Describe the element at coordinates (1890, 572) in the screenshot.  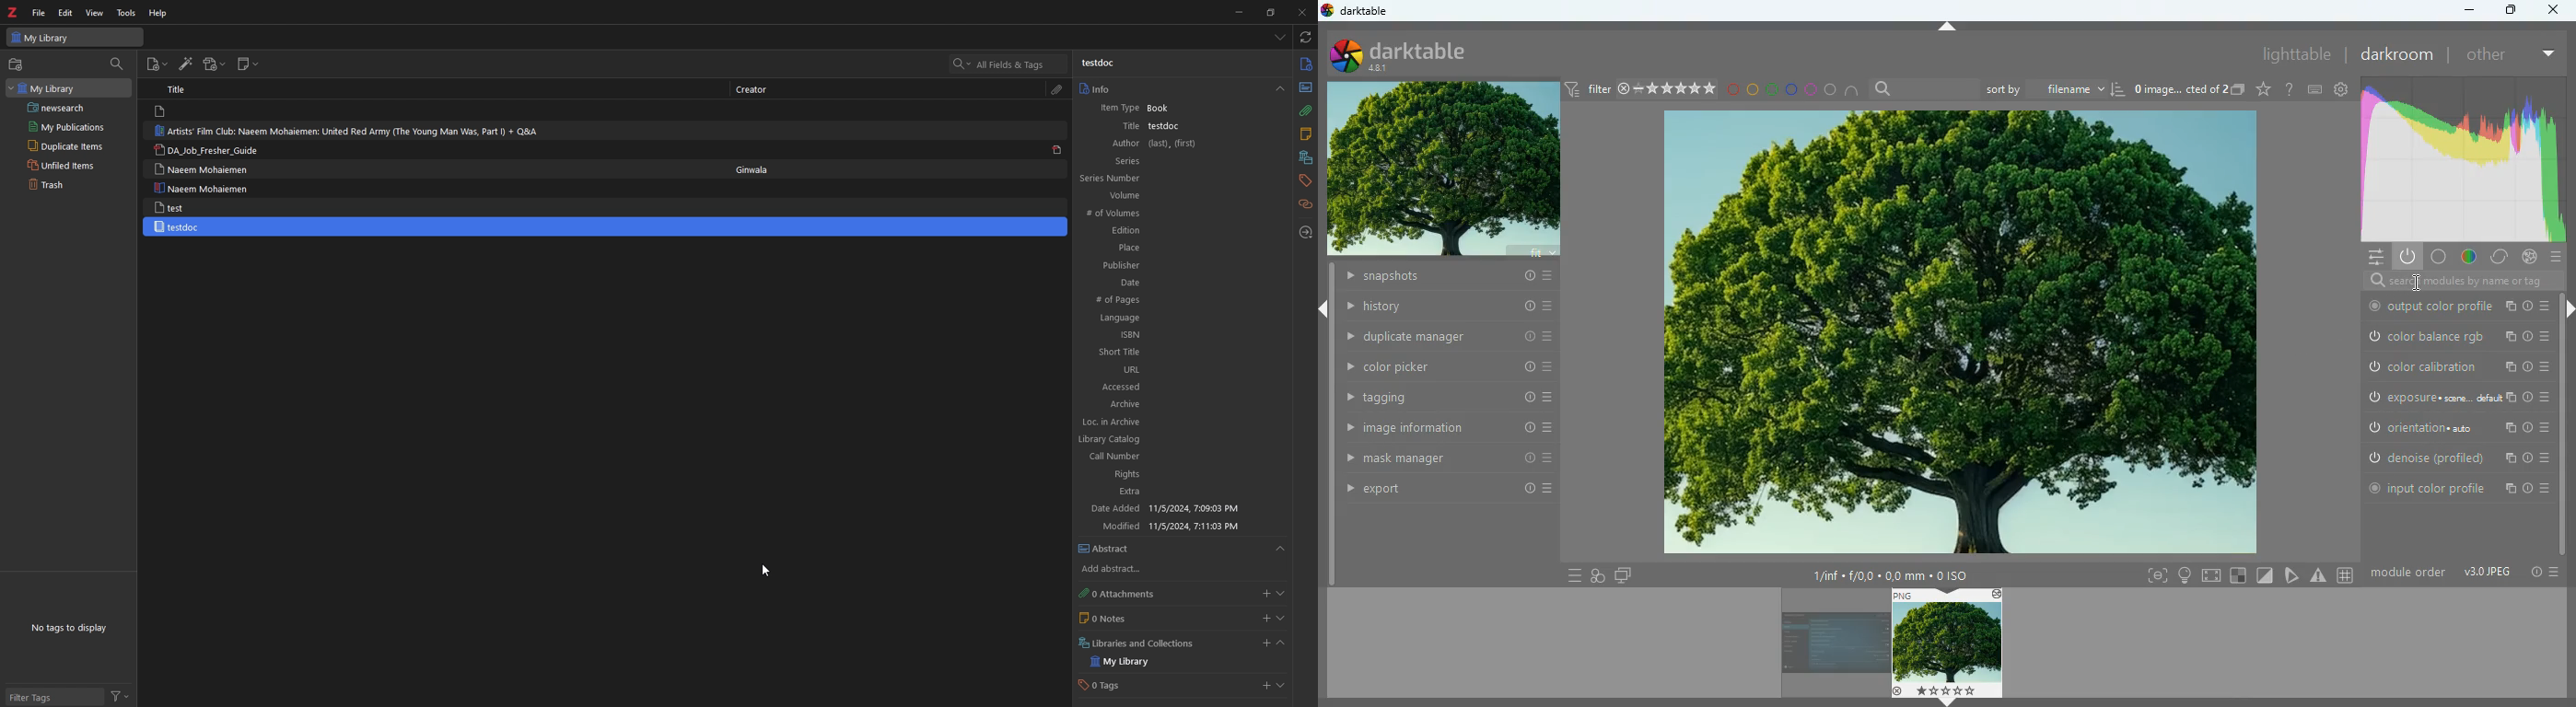
I see `image details` at that location.